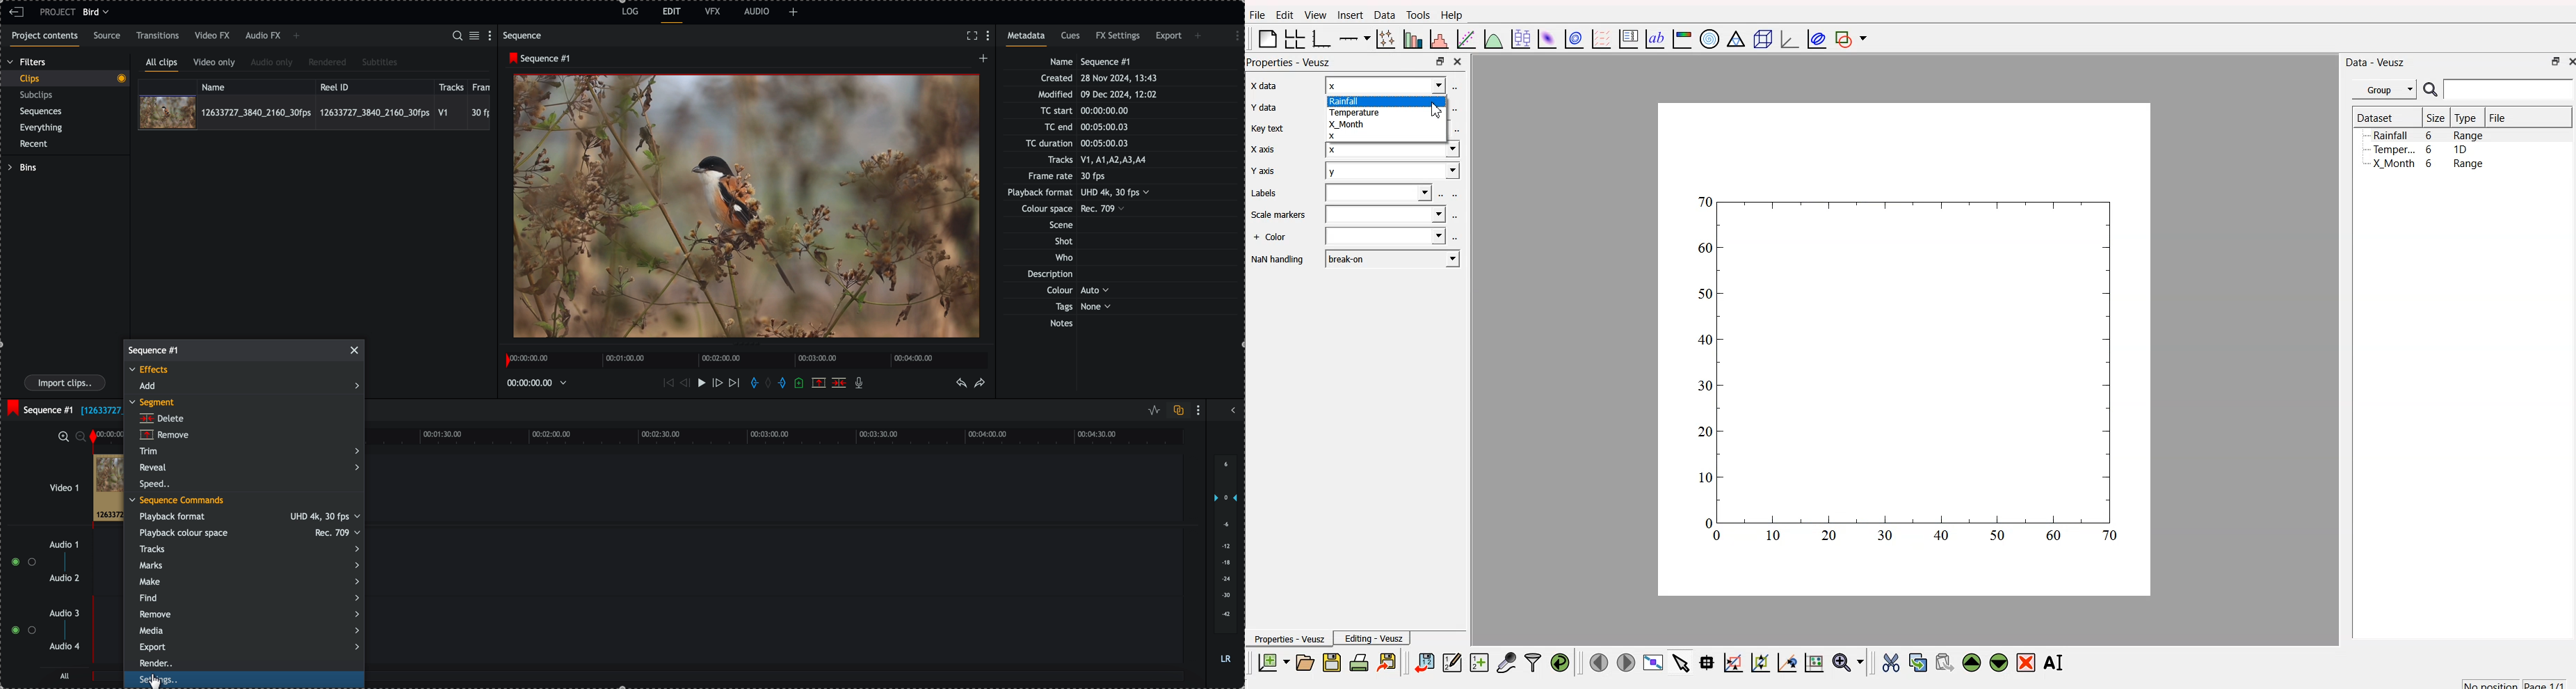 Image resolution: width=2576 pixels, height=700 pixels. What do you see at coordinates (747, 209) in the screenshot?
I see `picture` at bounding box center [747, 209].